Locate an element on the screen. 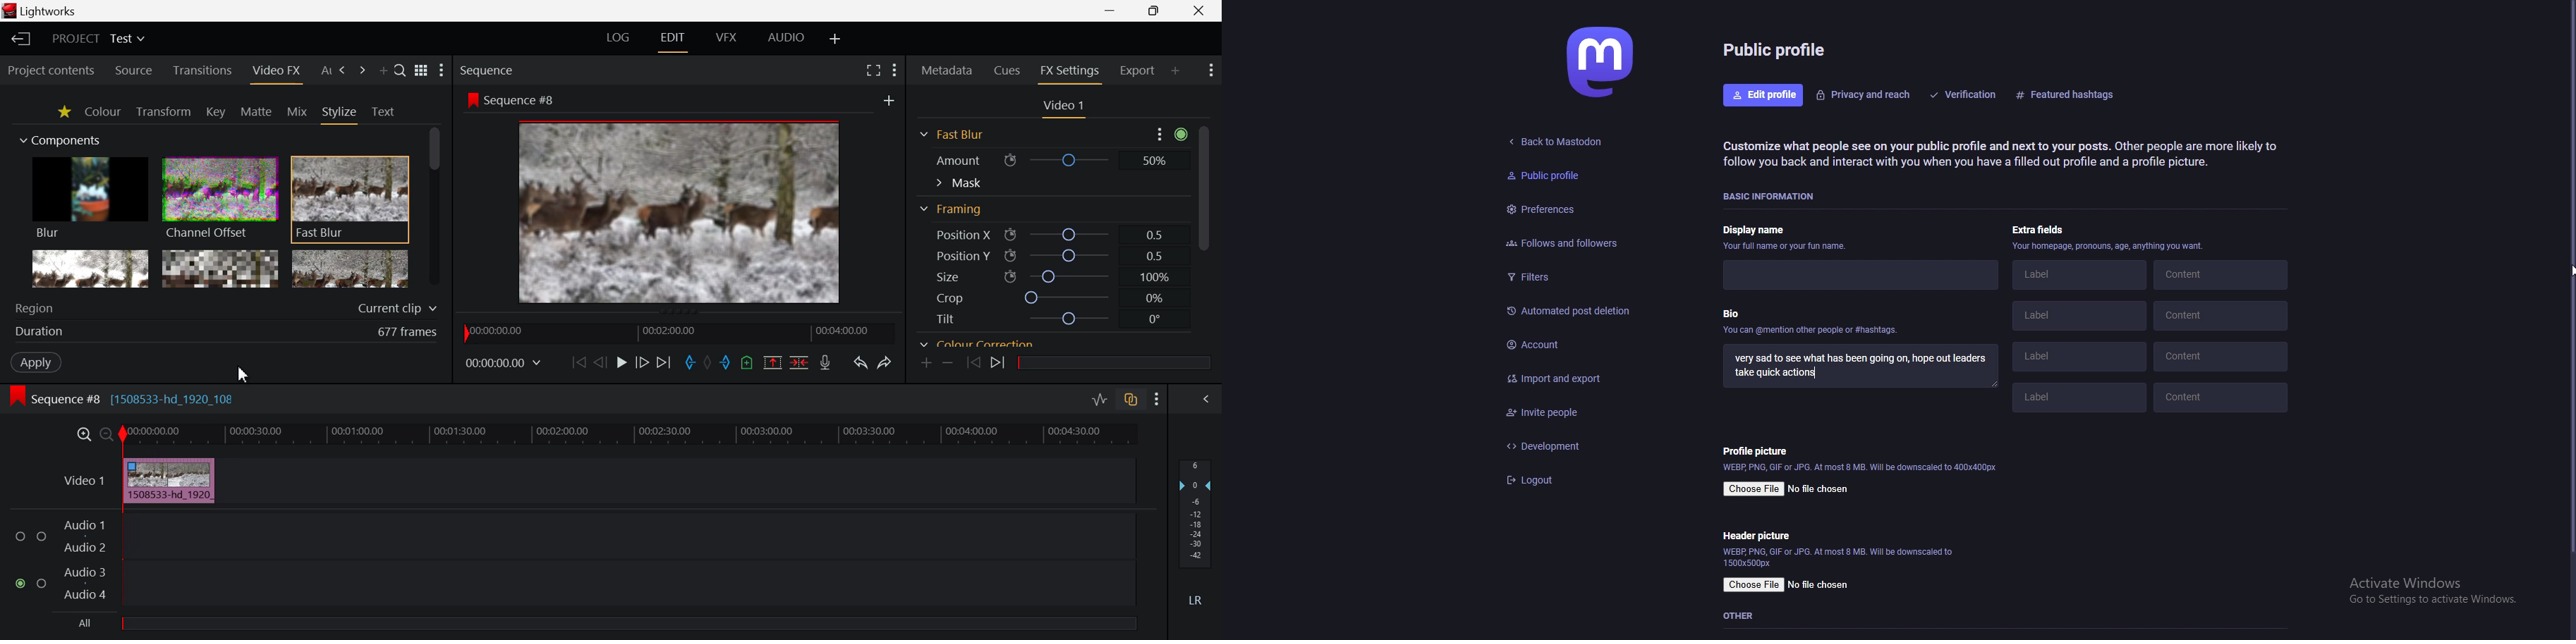 The width and height of the screenshot is (2576, 644). other is located at coordinates (1742, 616).